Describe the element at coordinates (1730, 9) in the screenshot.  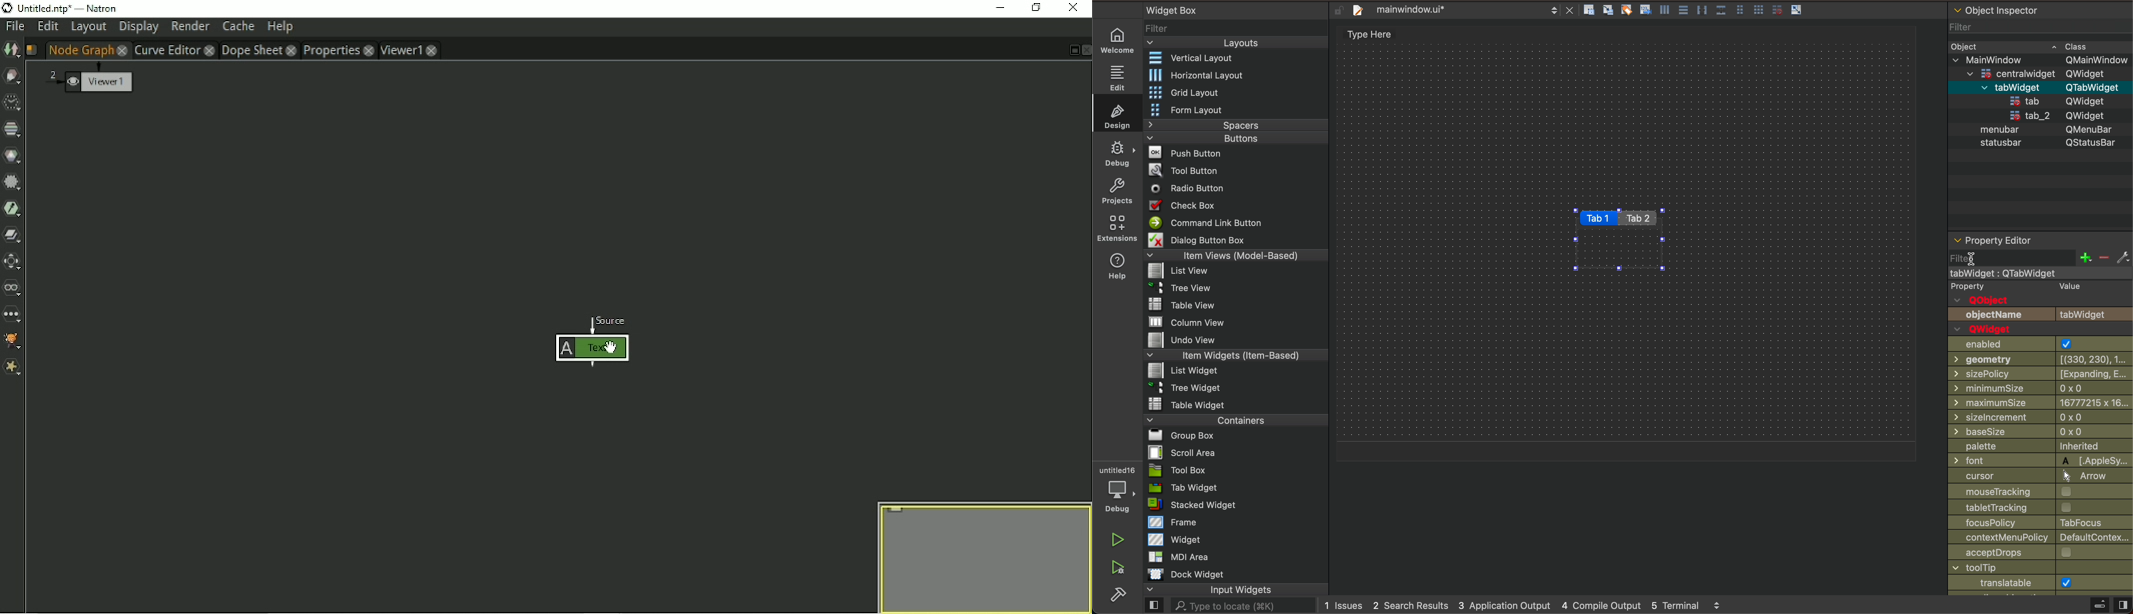
I see `layout actions` at that location.